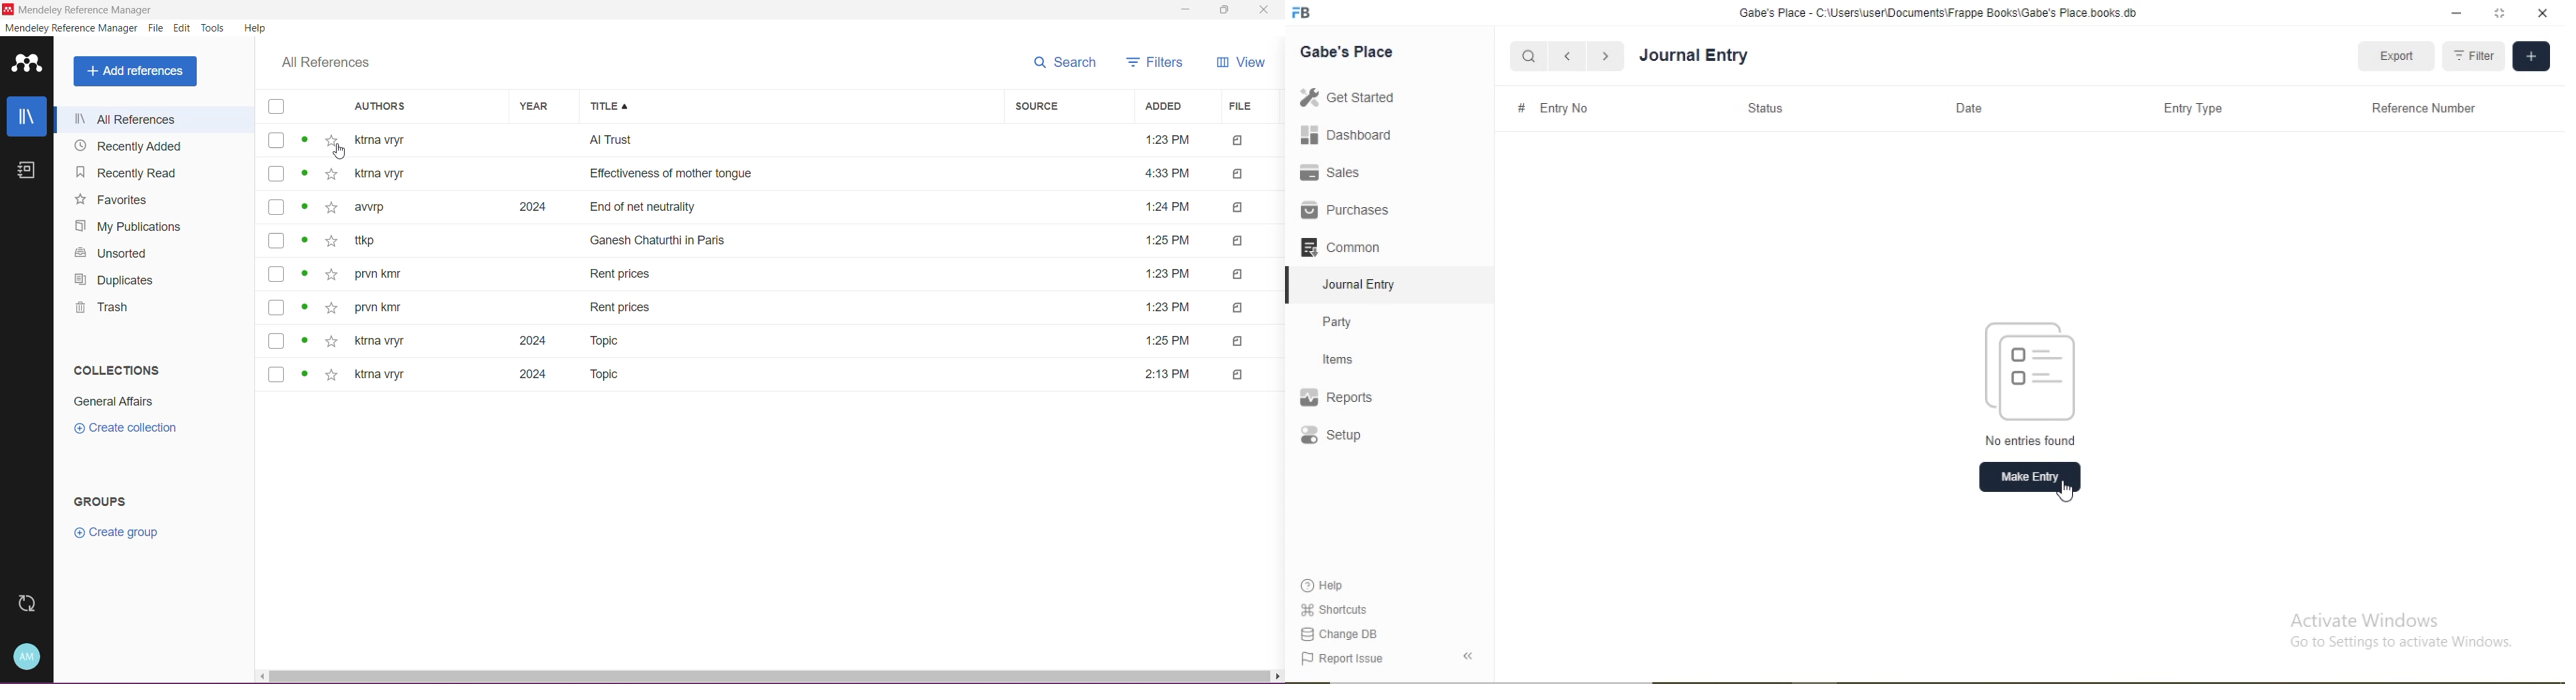  What do you see at coordinates (305, 240) in the screenshot?
I see `Click to see more details` at bounding box center [305, 240].